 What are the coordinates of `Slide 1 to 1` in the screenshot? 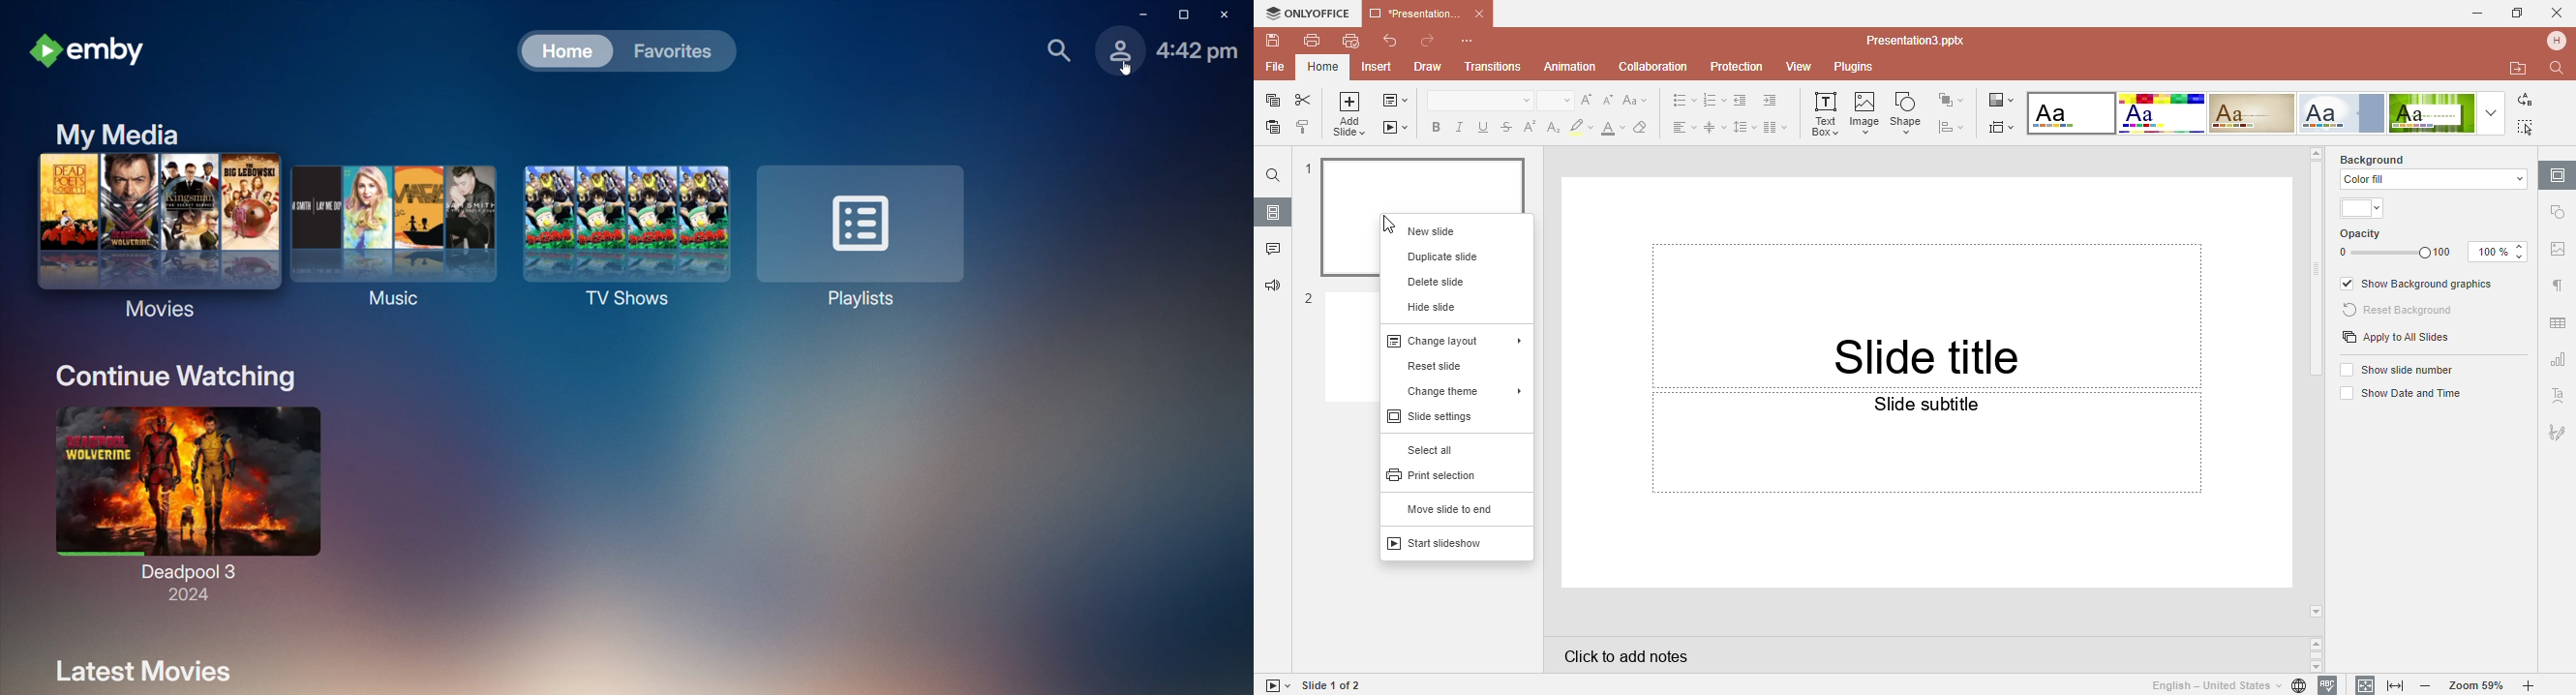 It's located at (1333, 685).